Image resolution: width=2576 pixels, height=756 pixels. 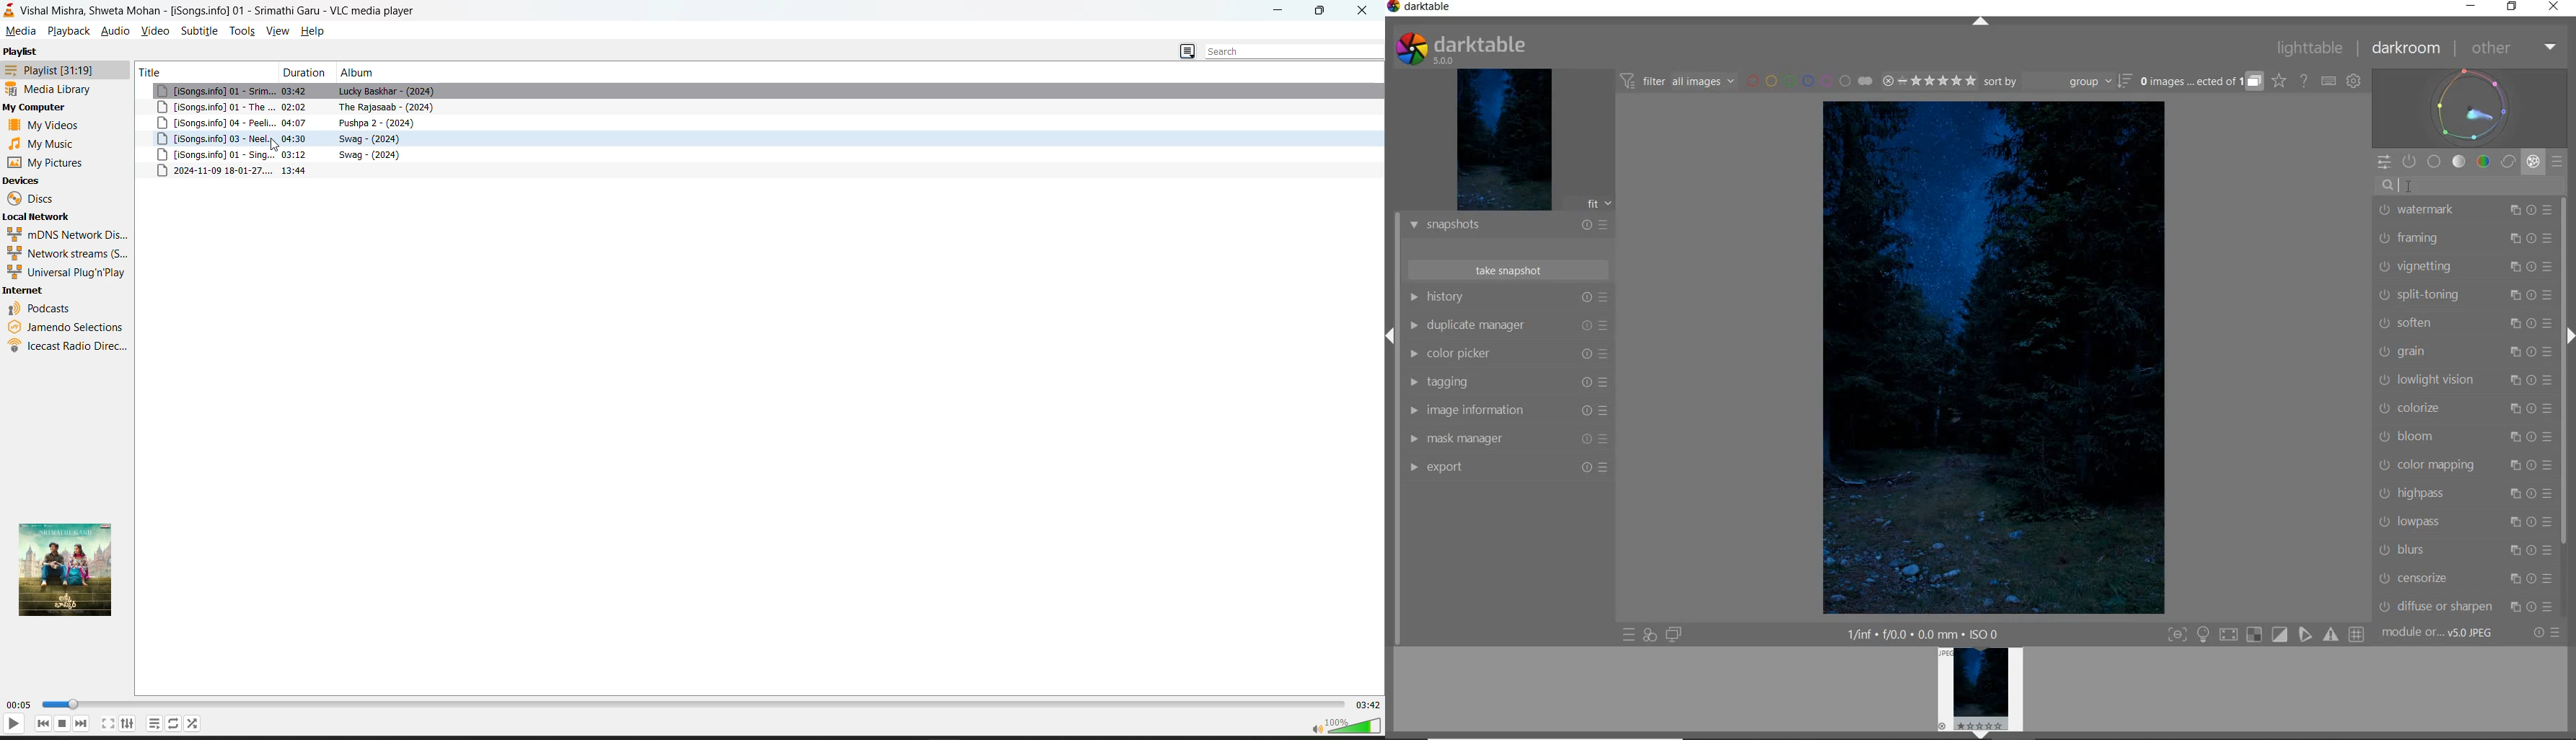 I want to click on playlist, so click(x=48, y=69).